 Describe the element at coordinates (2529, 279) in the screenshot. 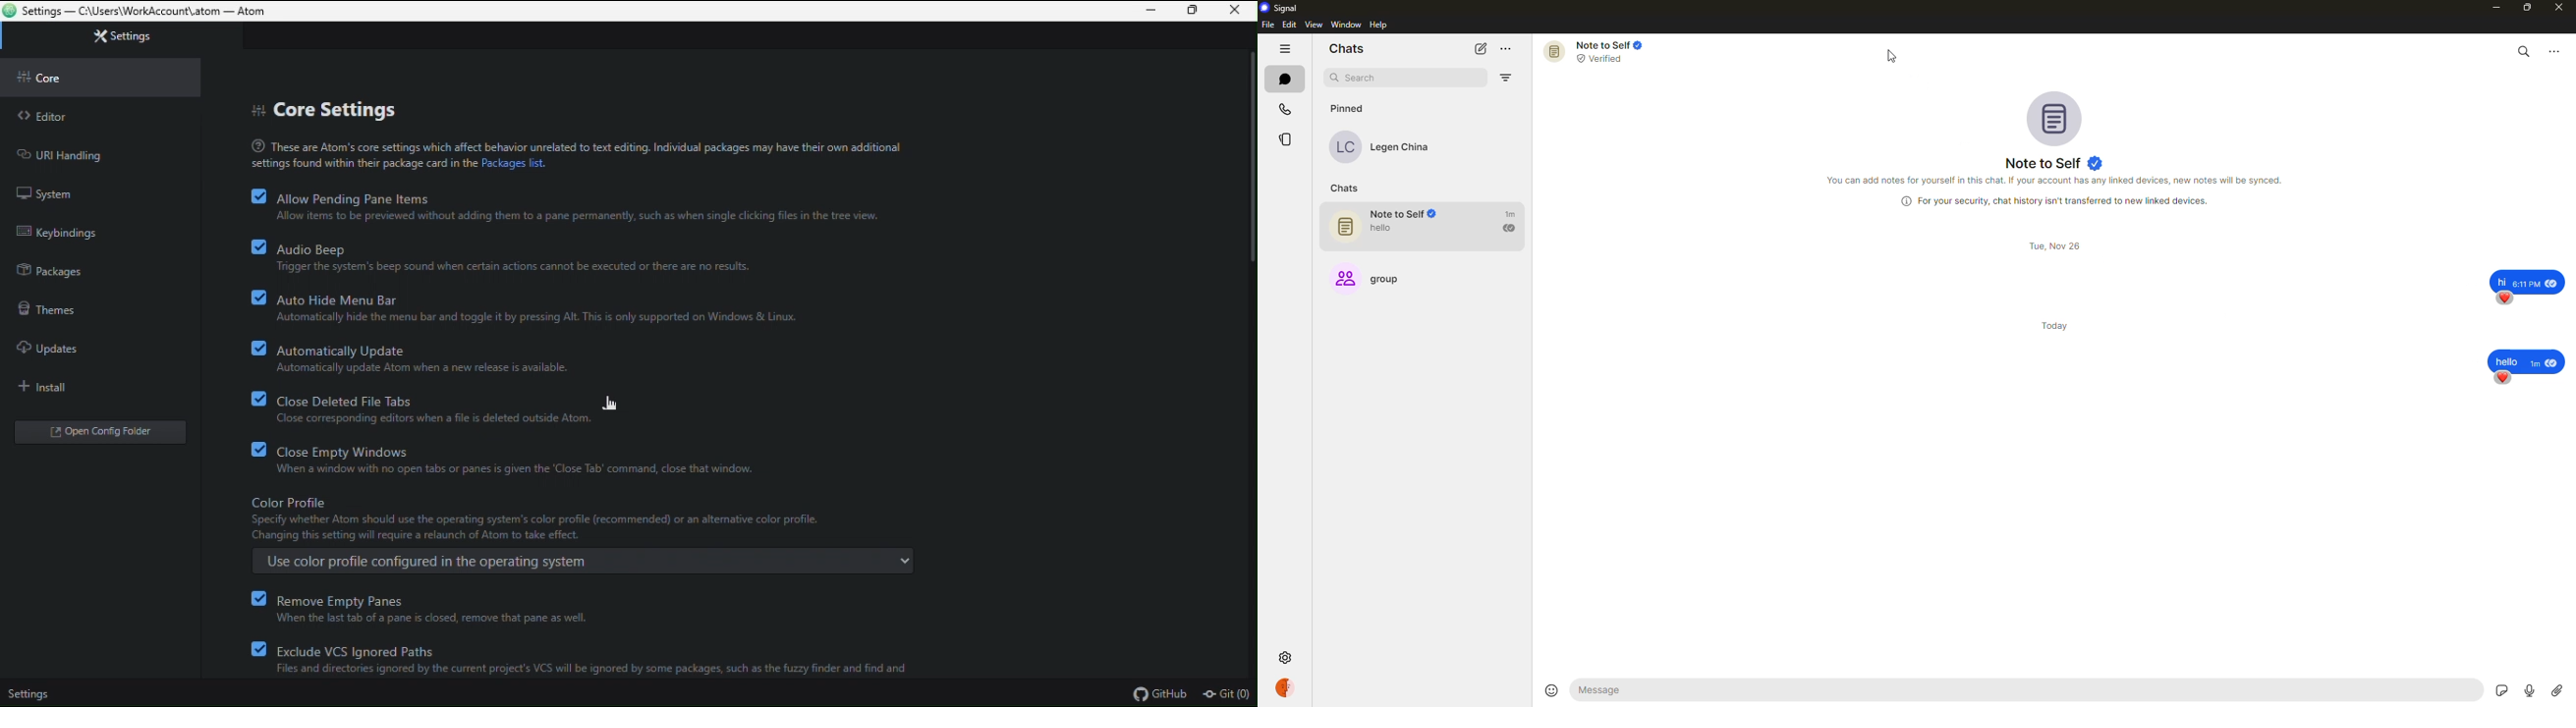

I see `message` at that location.